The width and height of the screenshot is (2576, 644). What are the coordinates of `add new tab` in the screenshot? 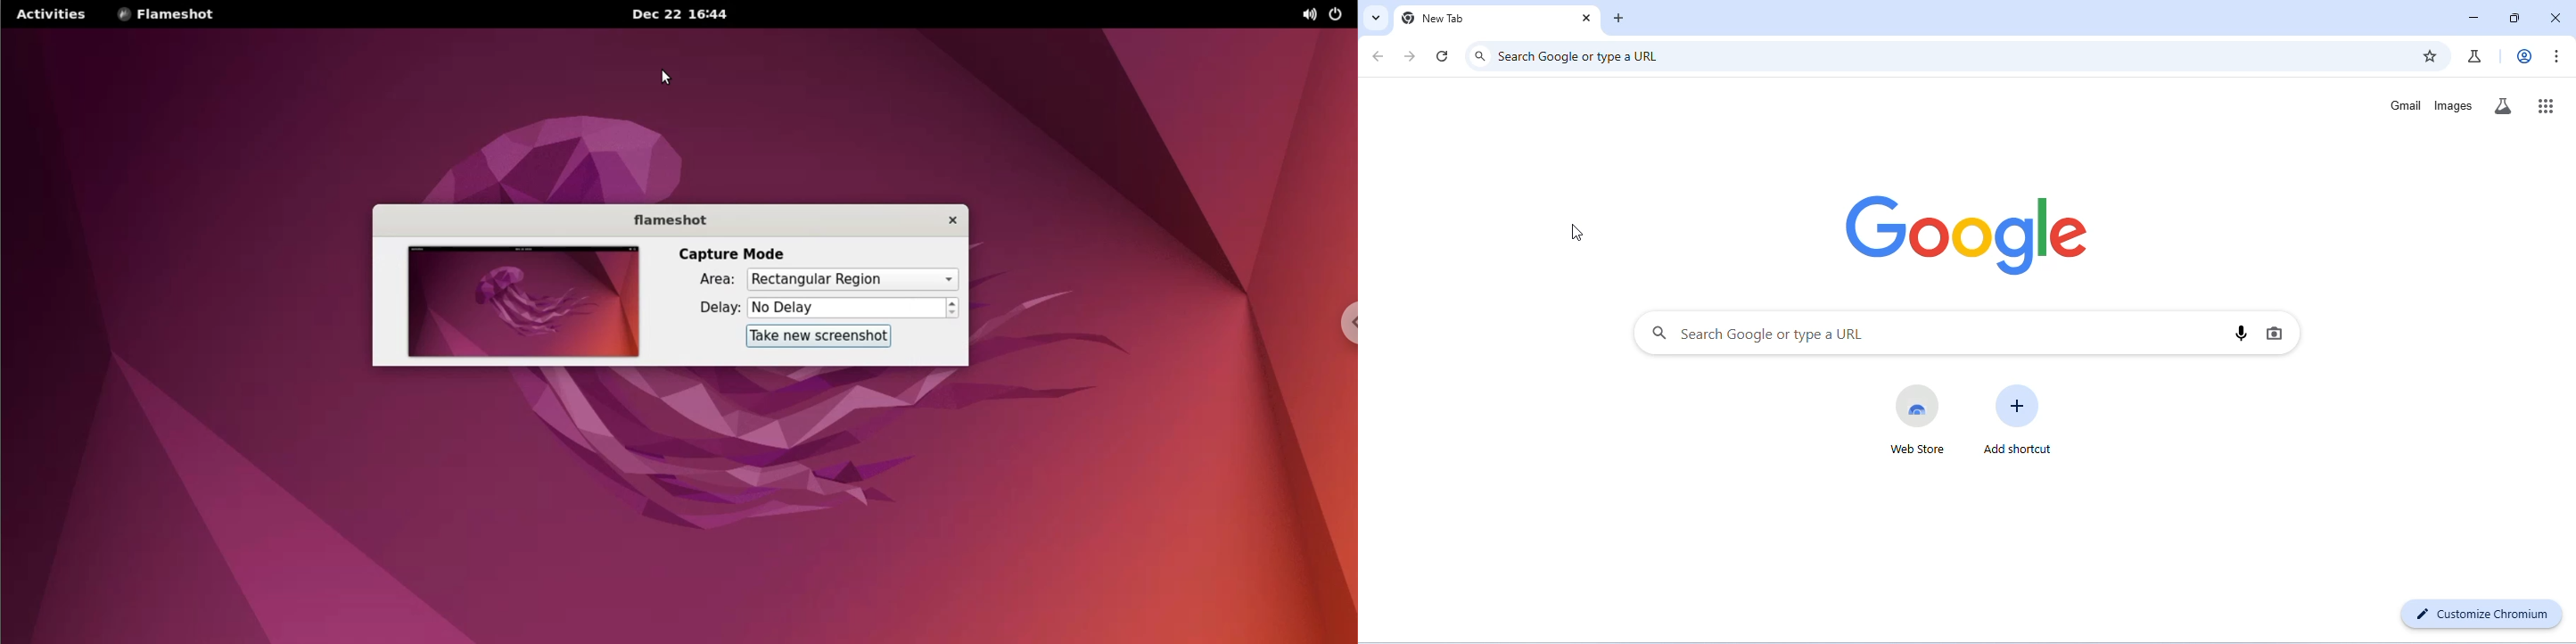 It's located at (1621, 19).